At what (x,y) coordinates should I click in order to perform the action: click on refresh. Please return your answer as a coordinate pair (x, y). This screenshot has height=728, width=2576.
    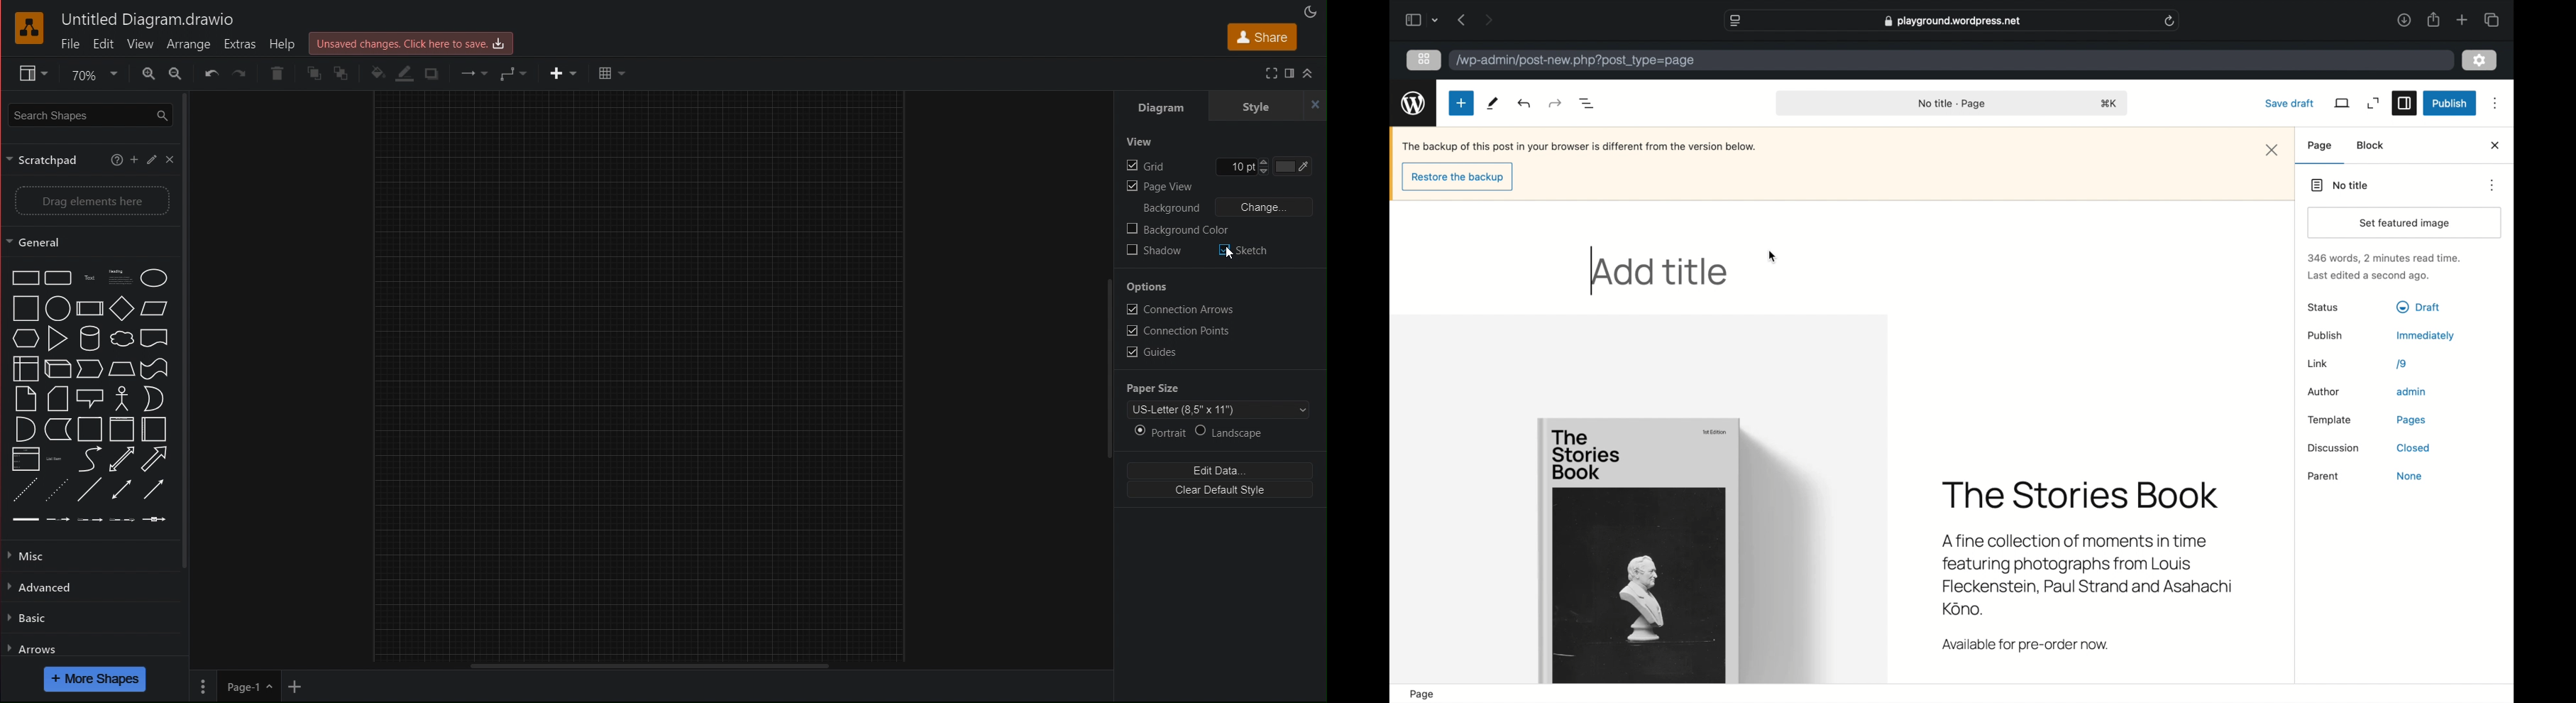
    Looking at the image, I should click on (2169, 21).